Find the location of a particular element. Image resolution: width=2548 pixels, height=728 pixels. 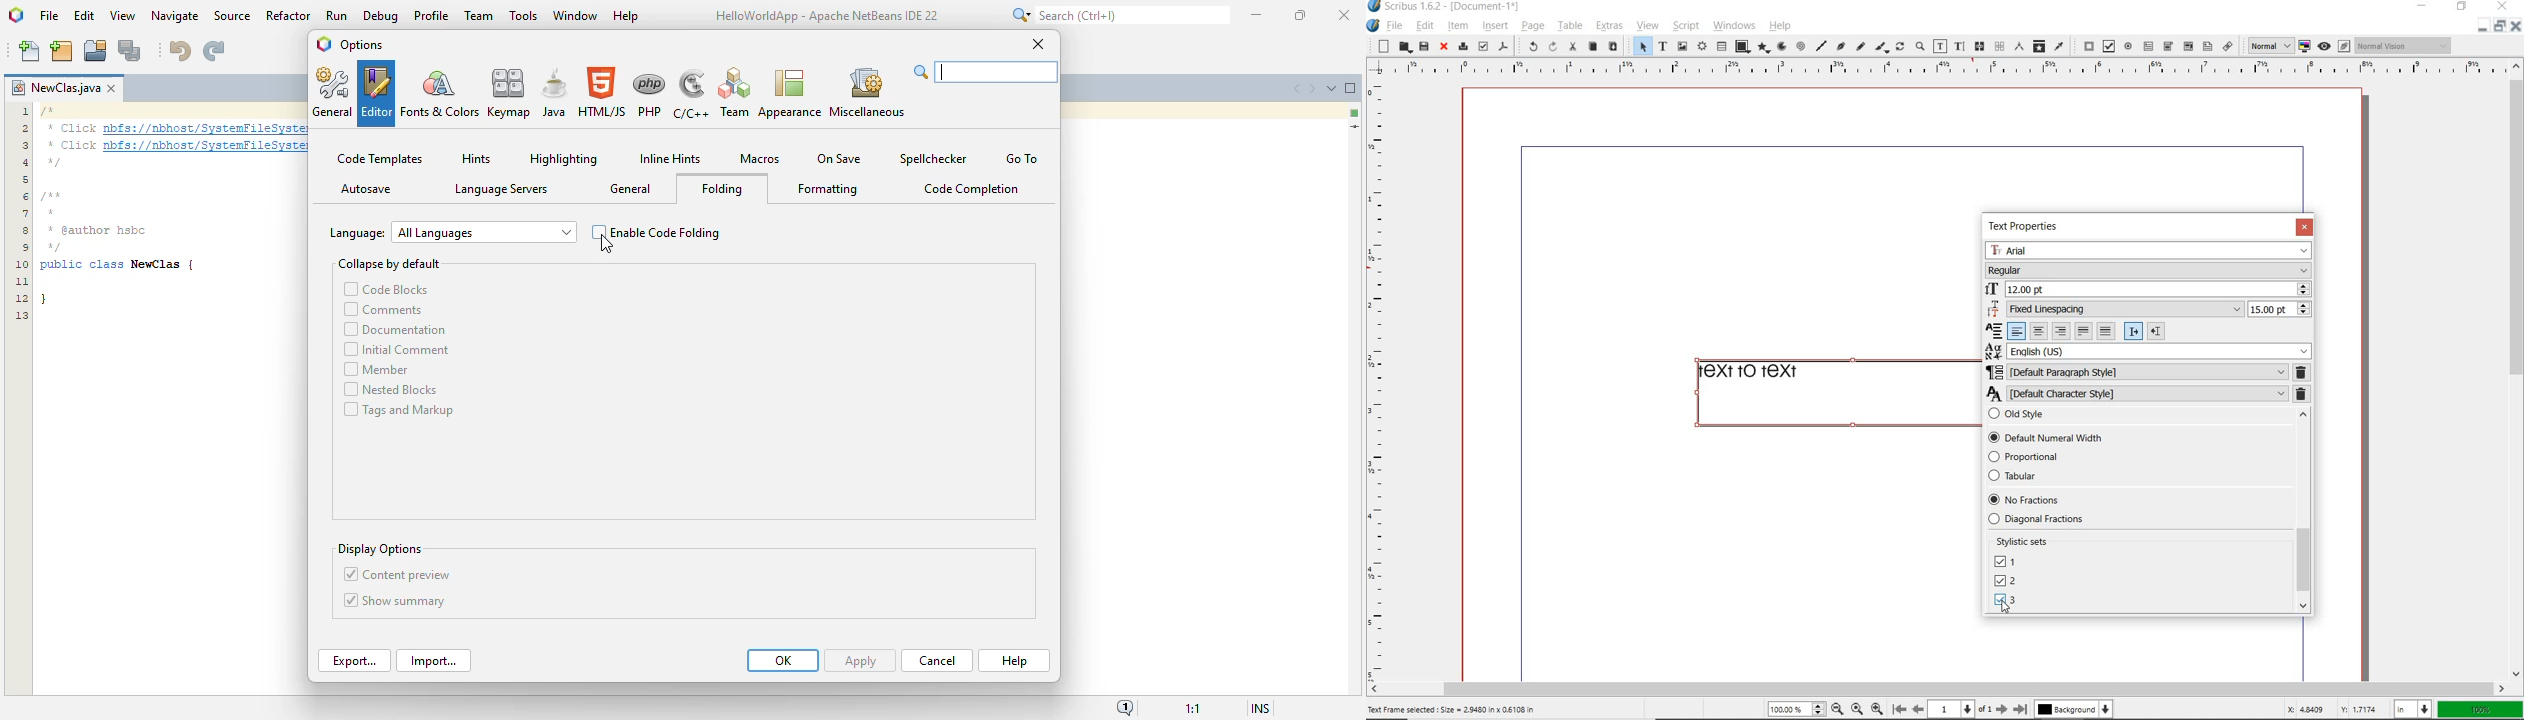

eye dropper is located at coordinates (2060, 46).